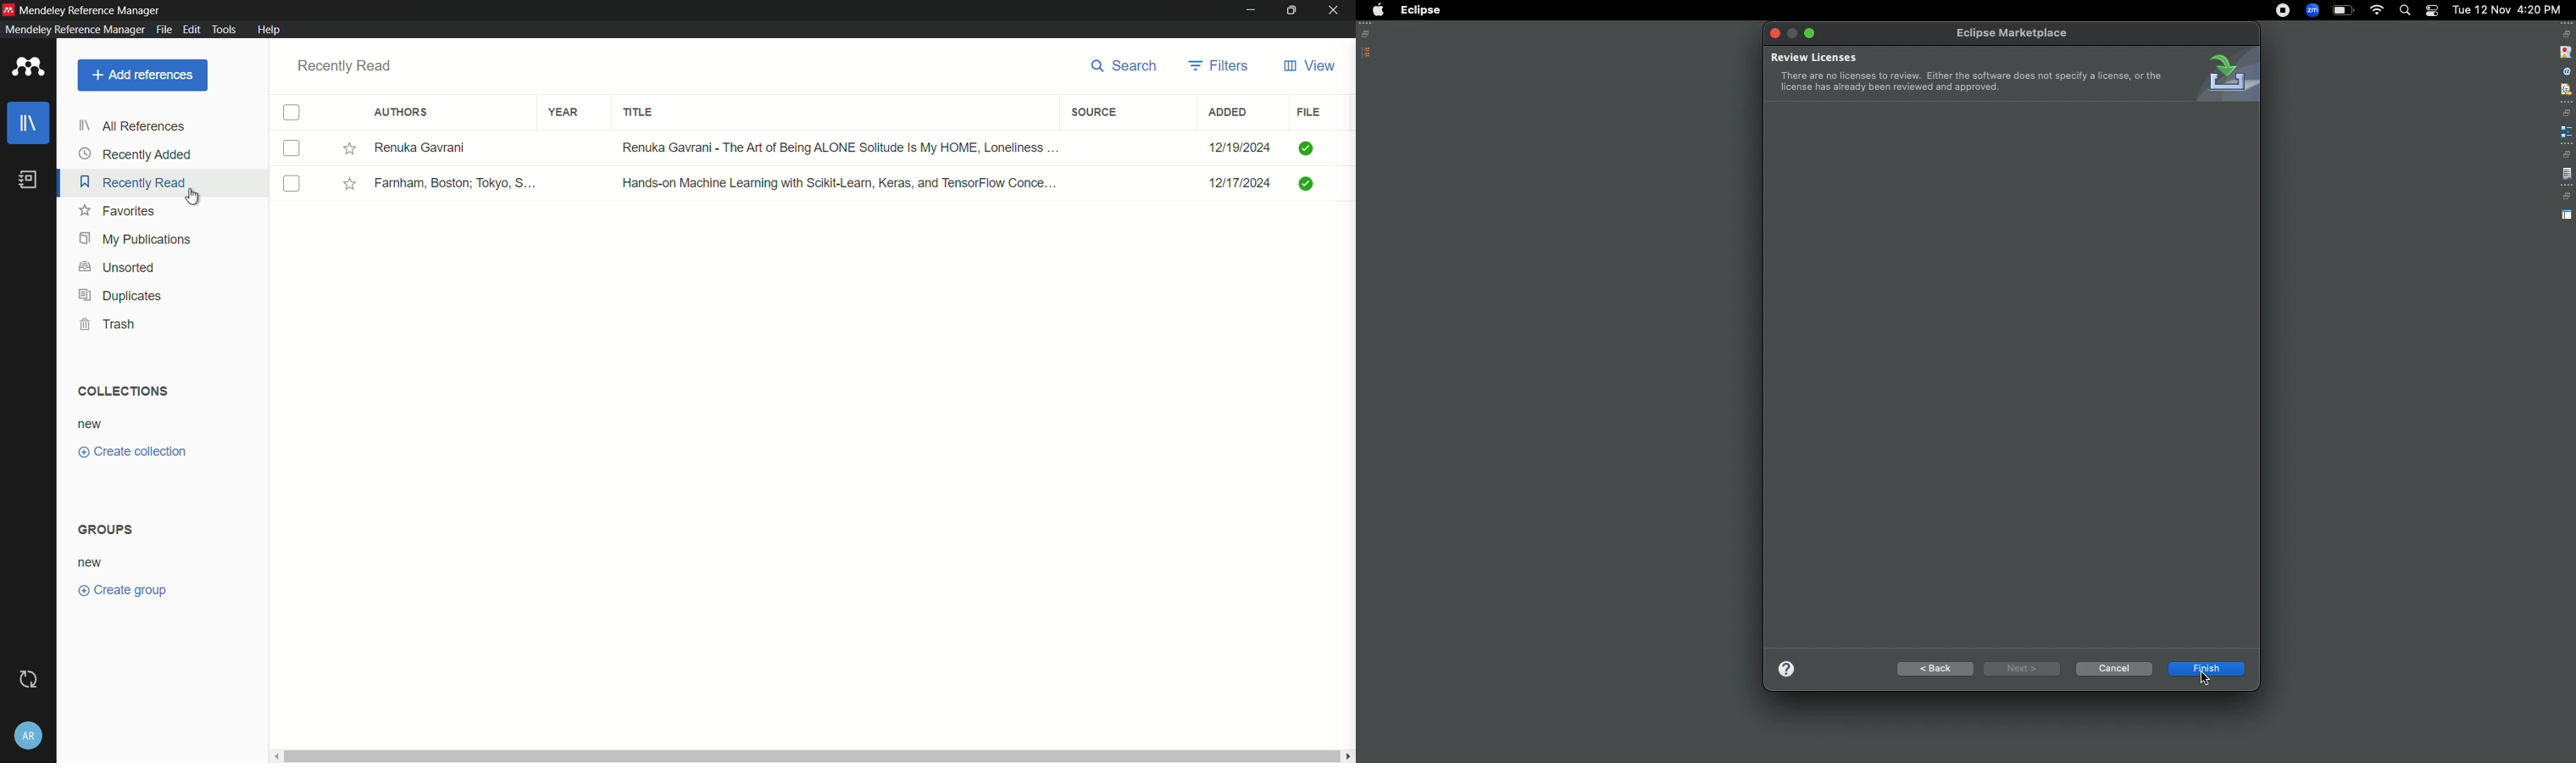 The height and width of the screenshot is (784, 2576). I want to click on create group, so click(123, 590).